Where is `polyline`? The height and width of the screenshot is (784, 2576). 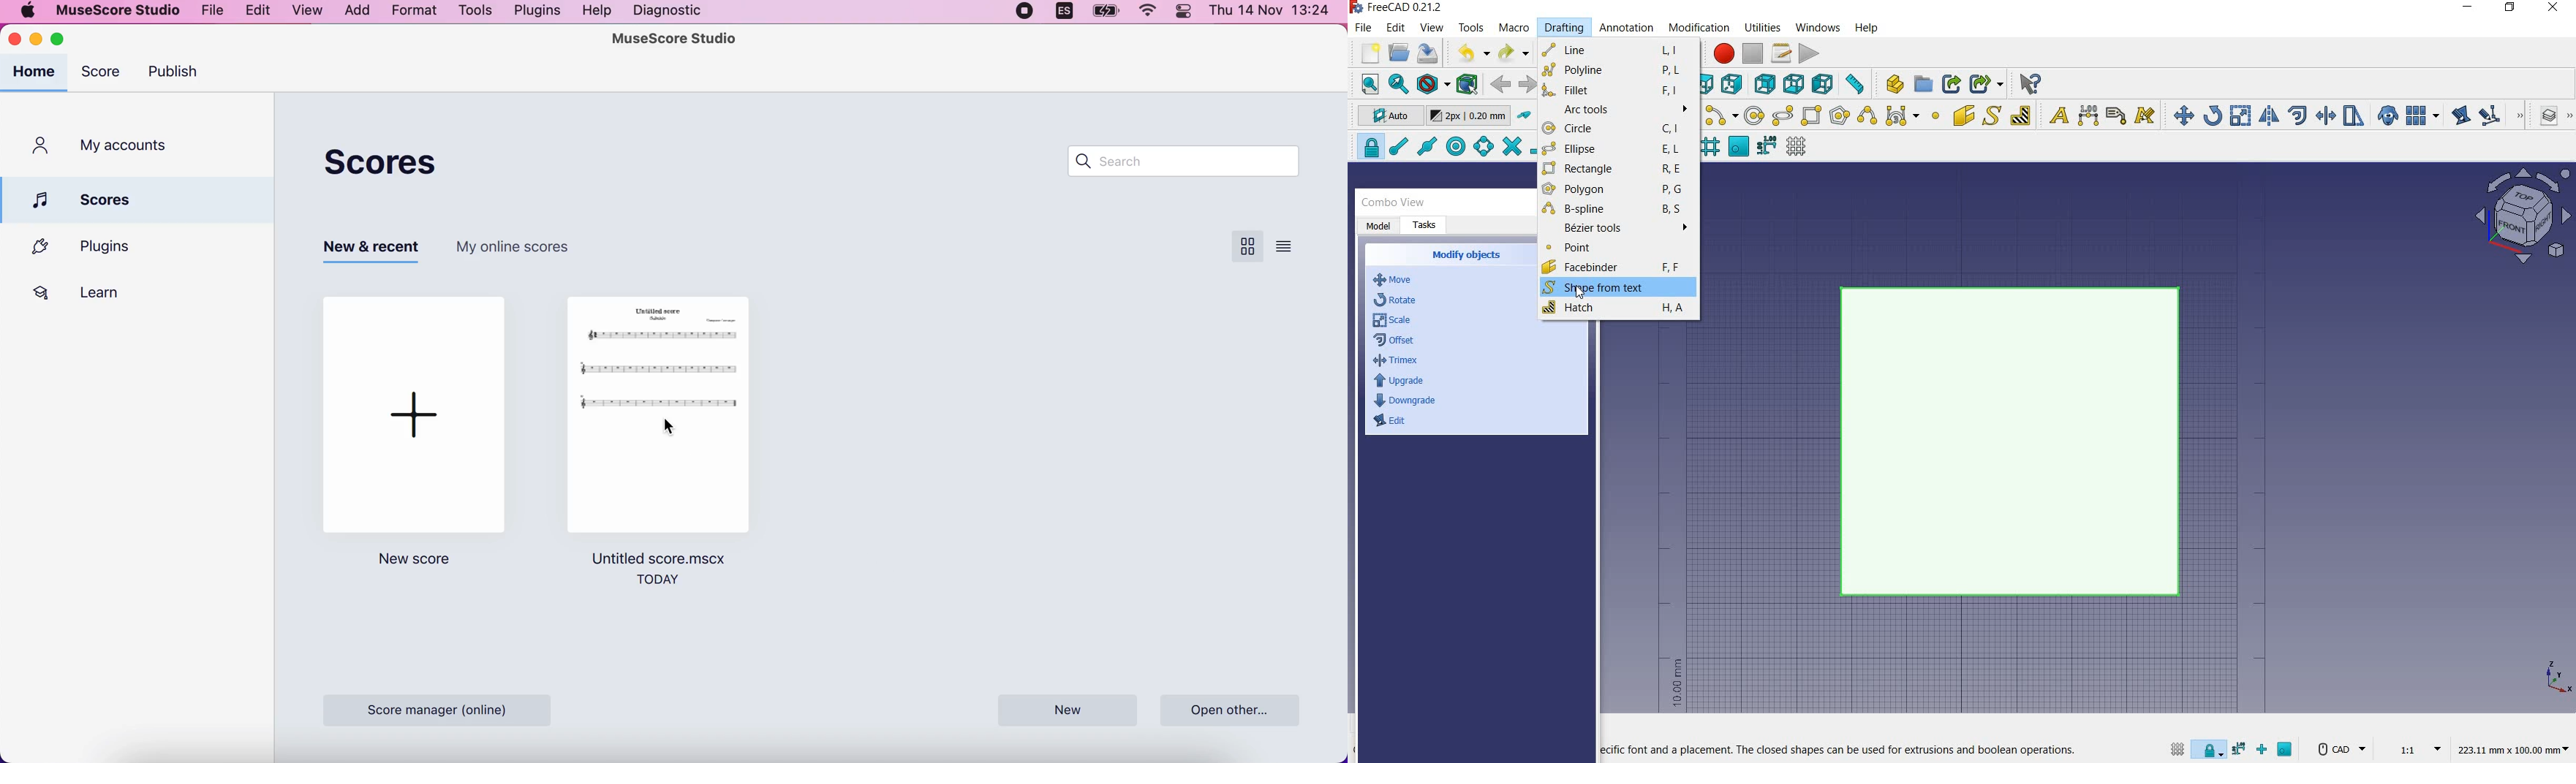 polyline is located at coordinates (1614, 69).